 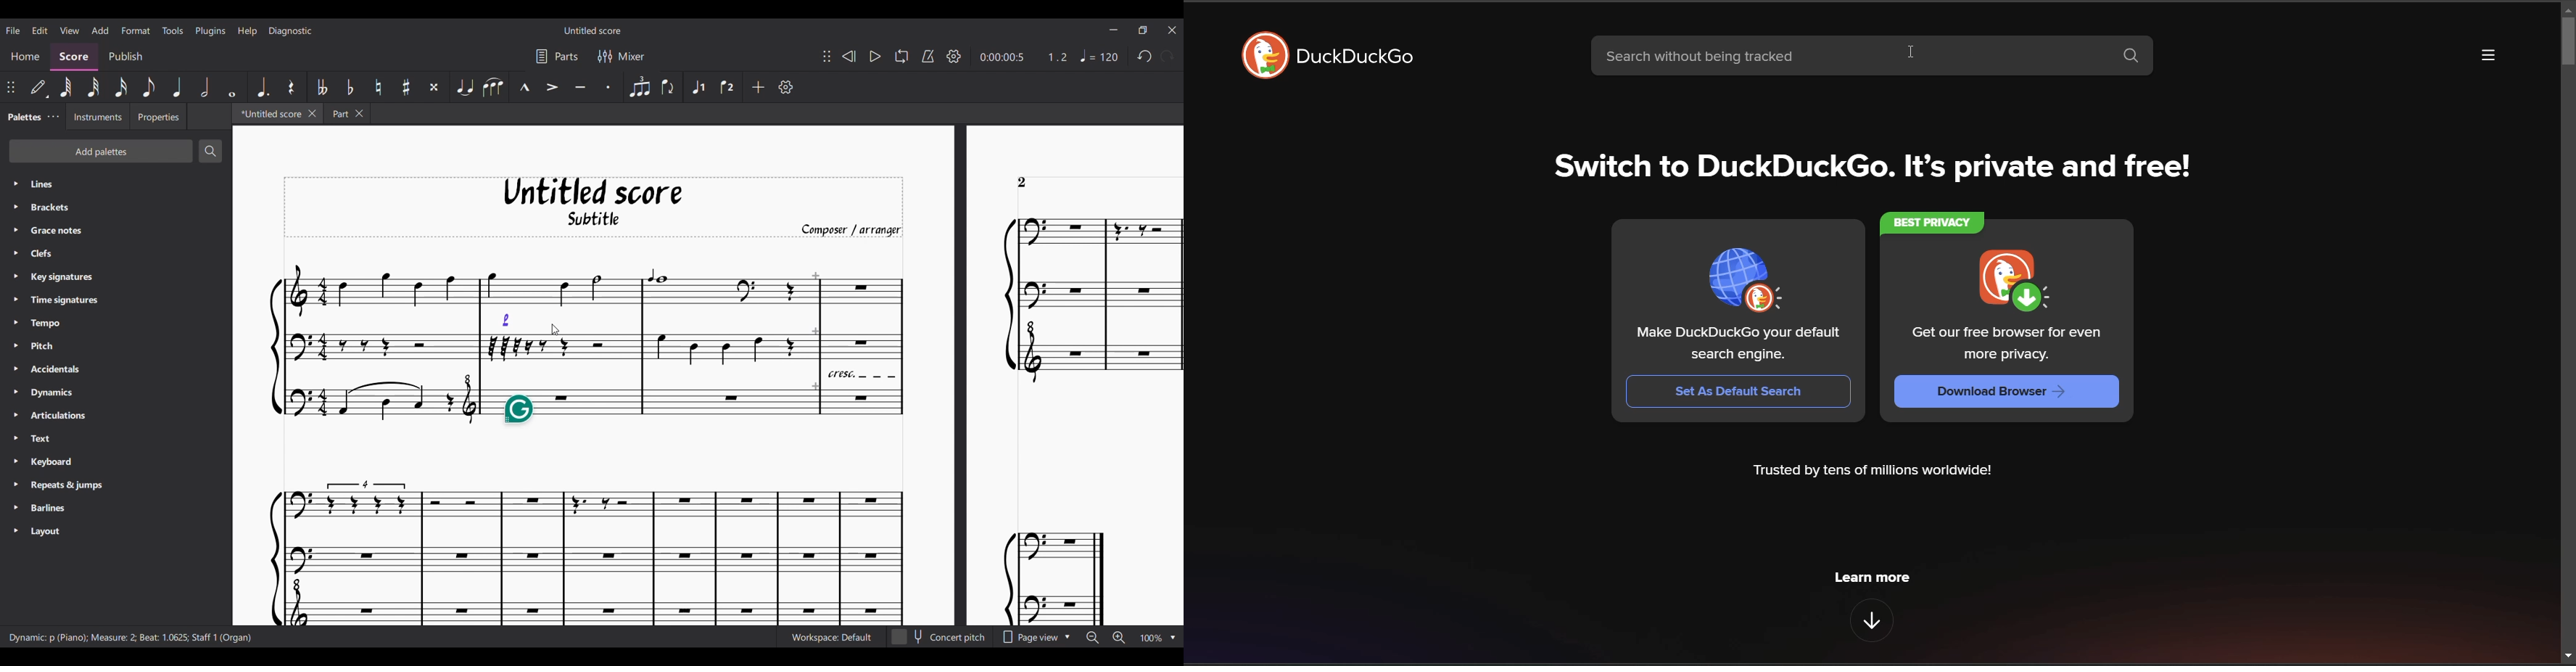 I want to click on features, so click(x=1871, y=620).